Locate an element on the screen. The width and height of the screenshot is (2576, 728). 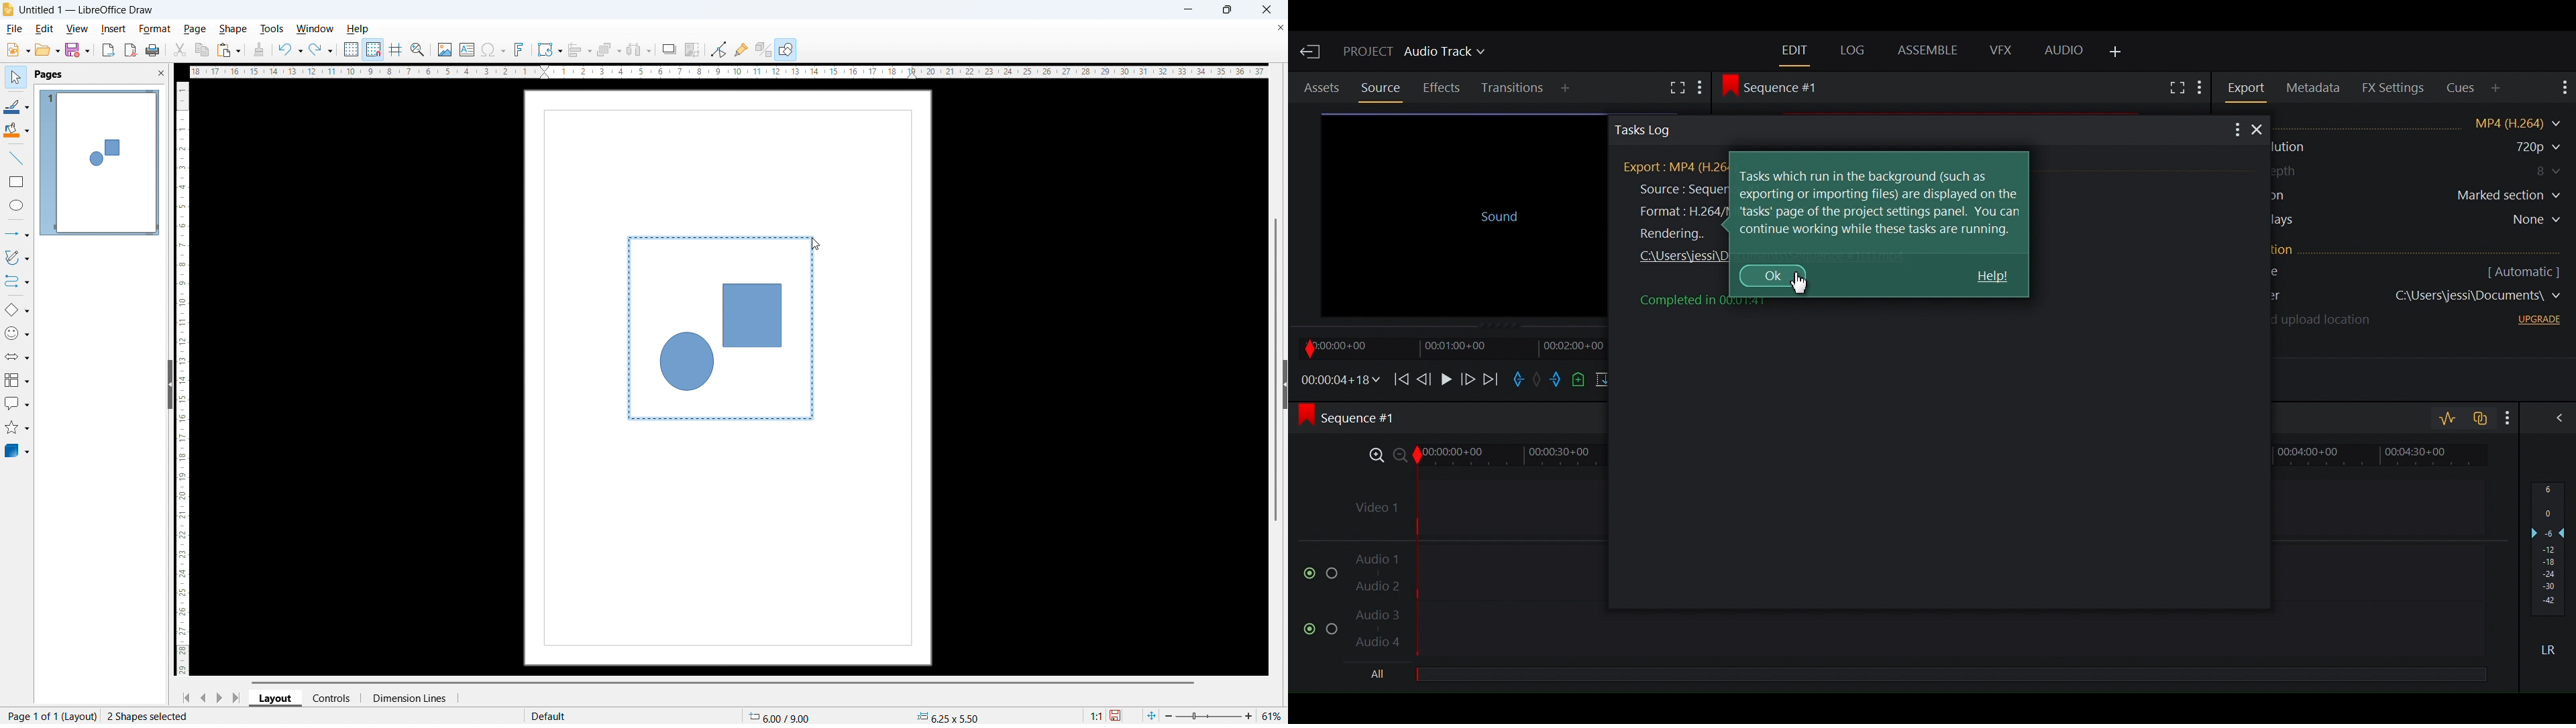
select at least 3 objects to distribute is located at coordinates (639, 49).